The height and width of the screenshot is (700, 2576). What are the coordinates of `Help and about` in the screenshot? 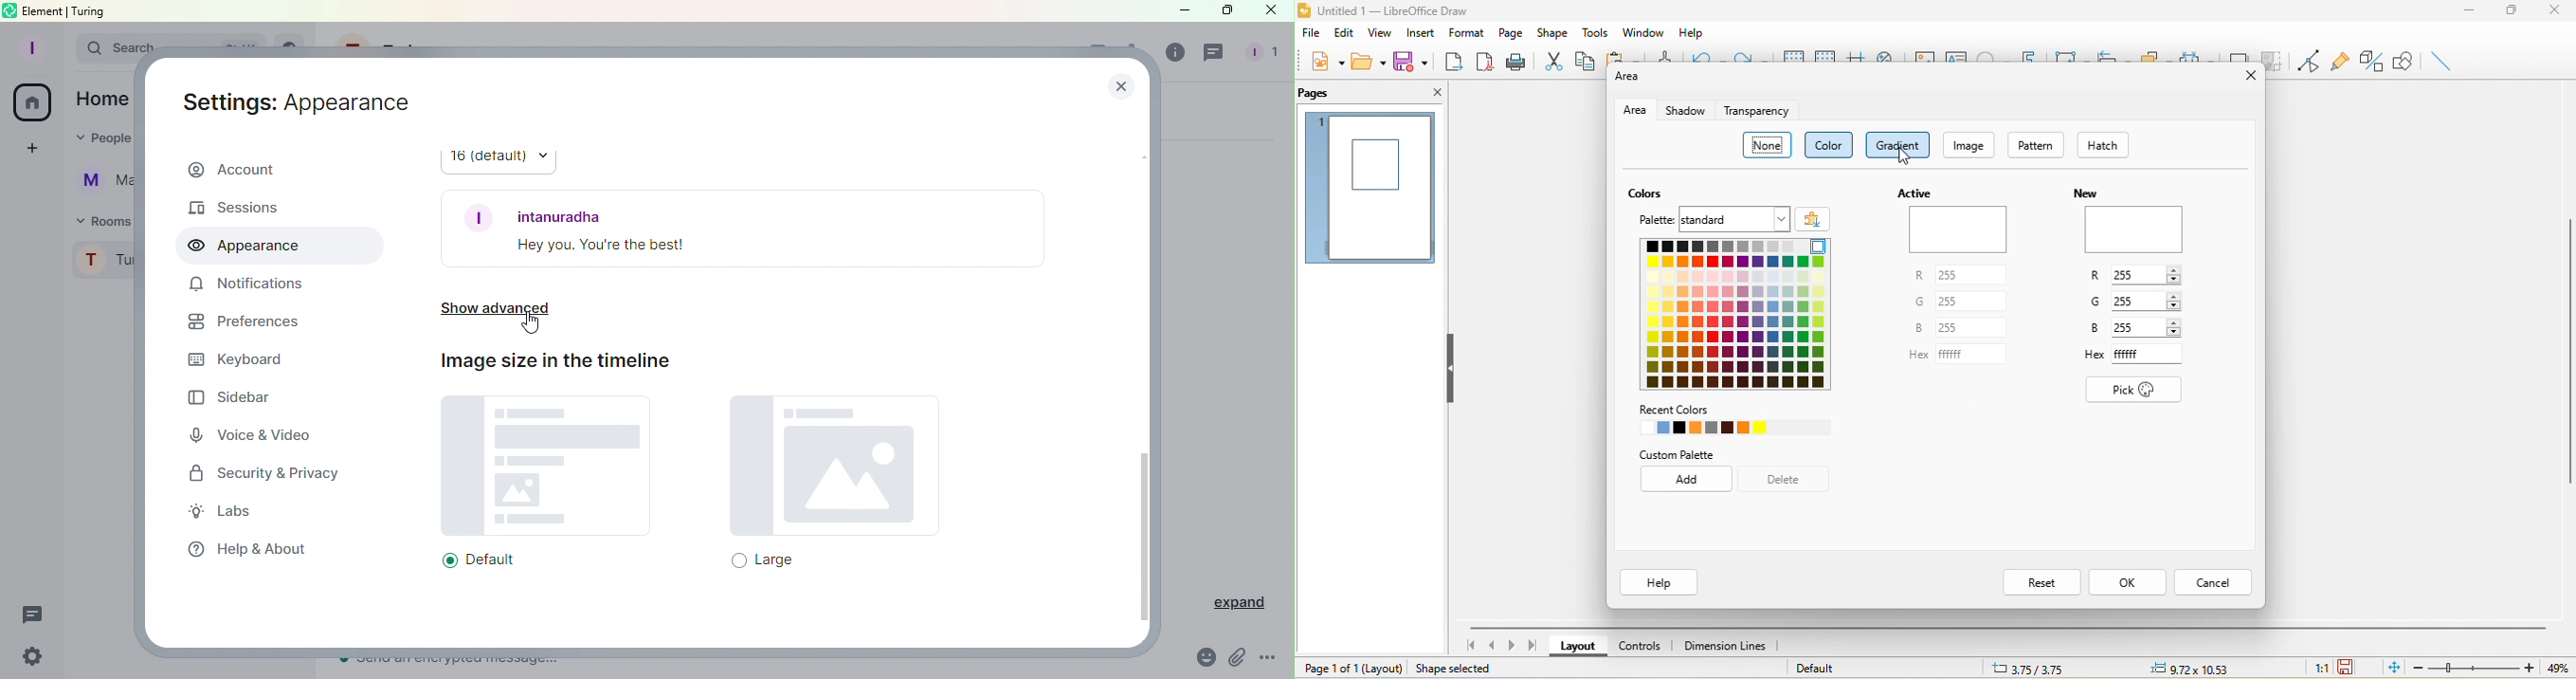 It's located at (246, 553).